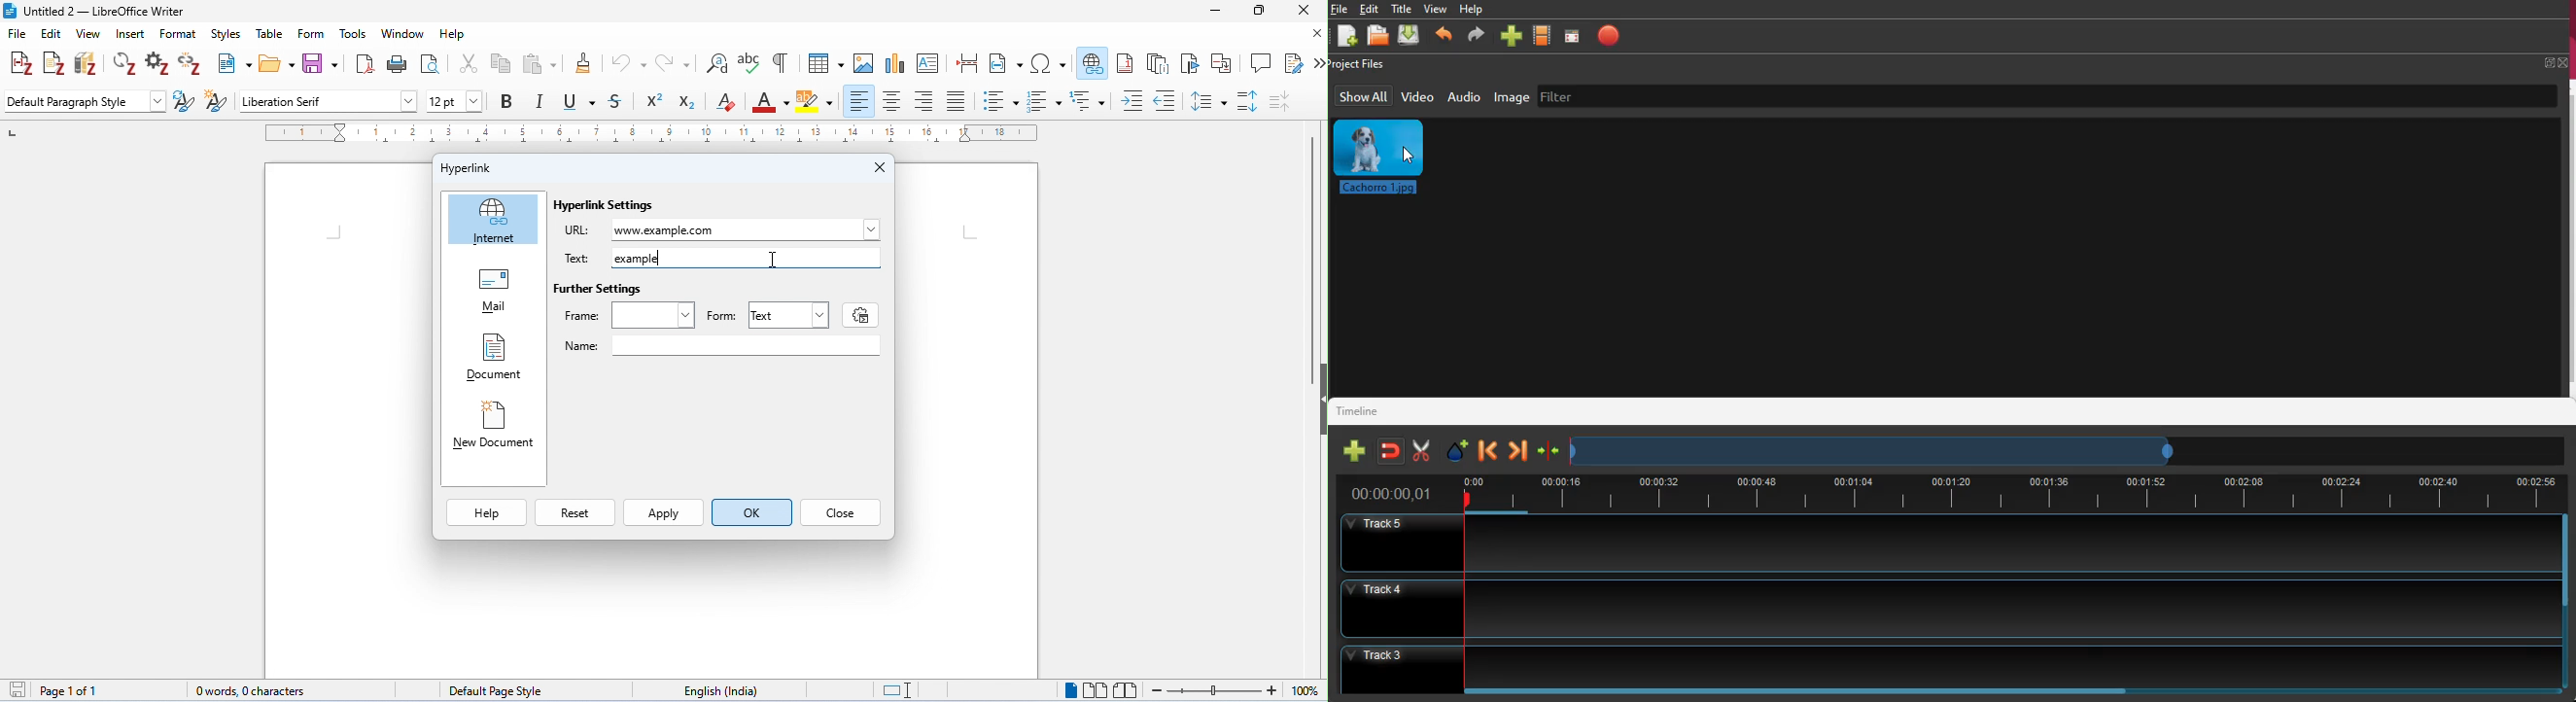 The image size is (2576, 728). What do you see at coordinates (581, 345) in the screenshot?
I see `Name` at bounding box center [581, 345].